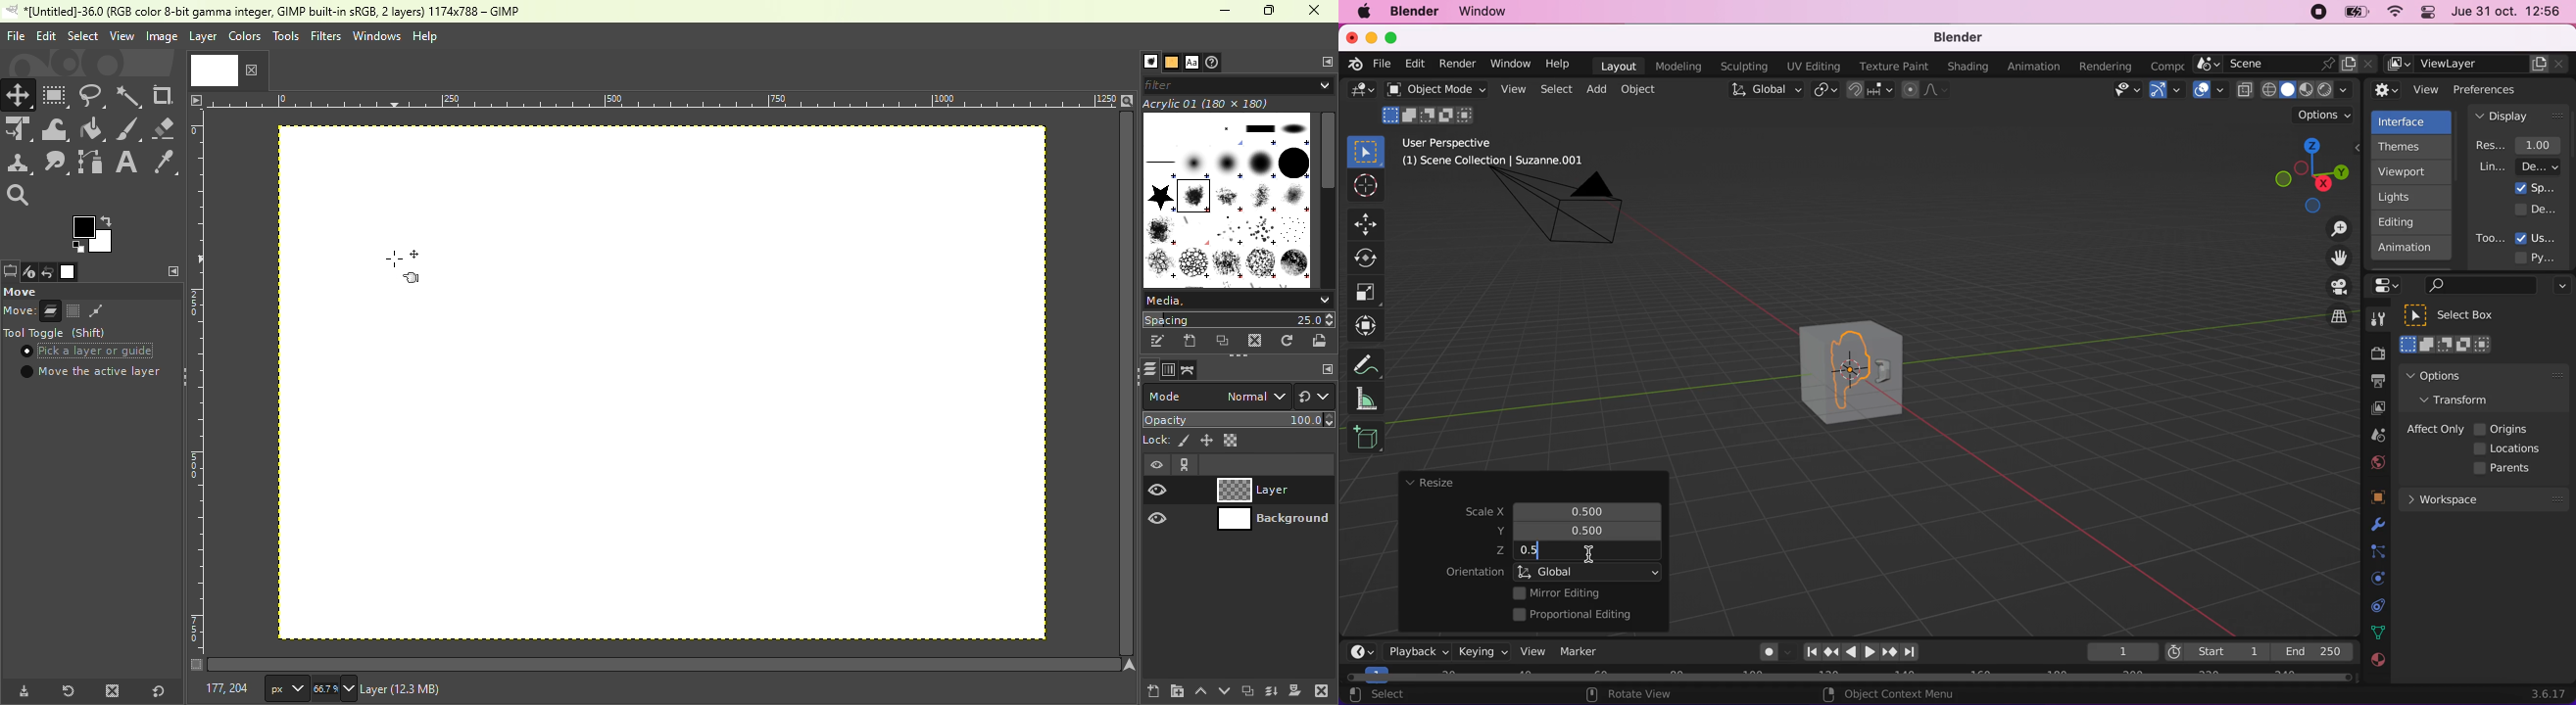 The width and height of the screenshot is (2576, 728). I want to click on global, so click(1763, 92).